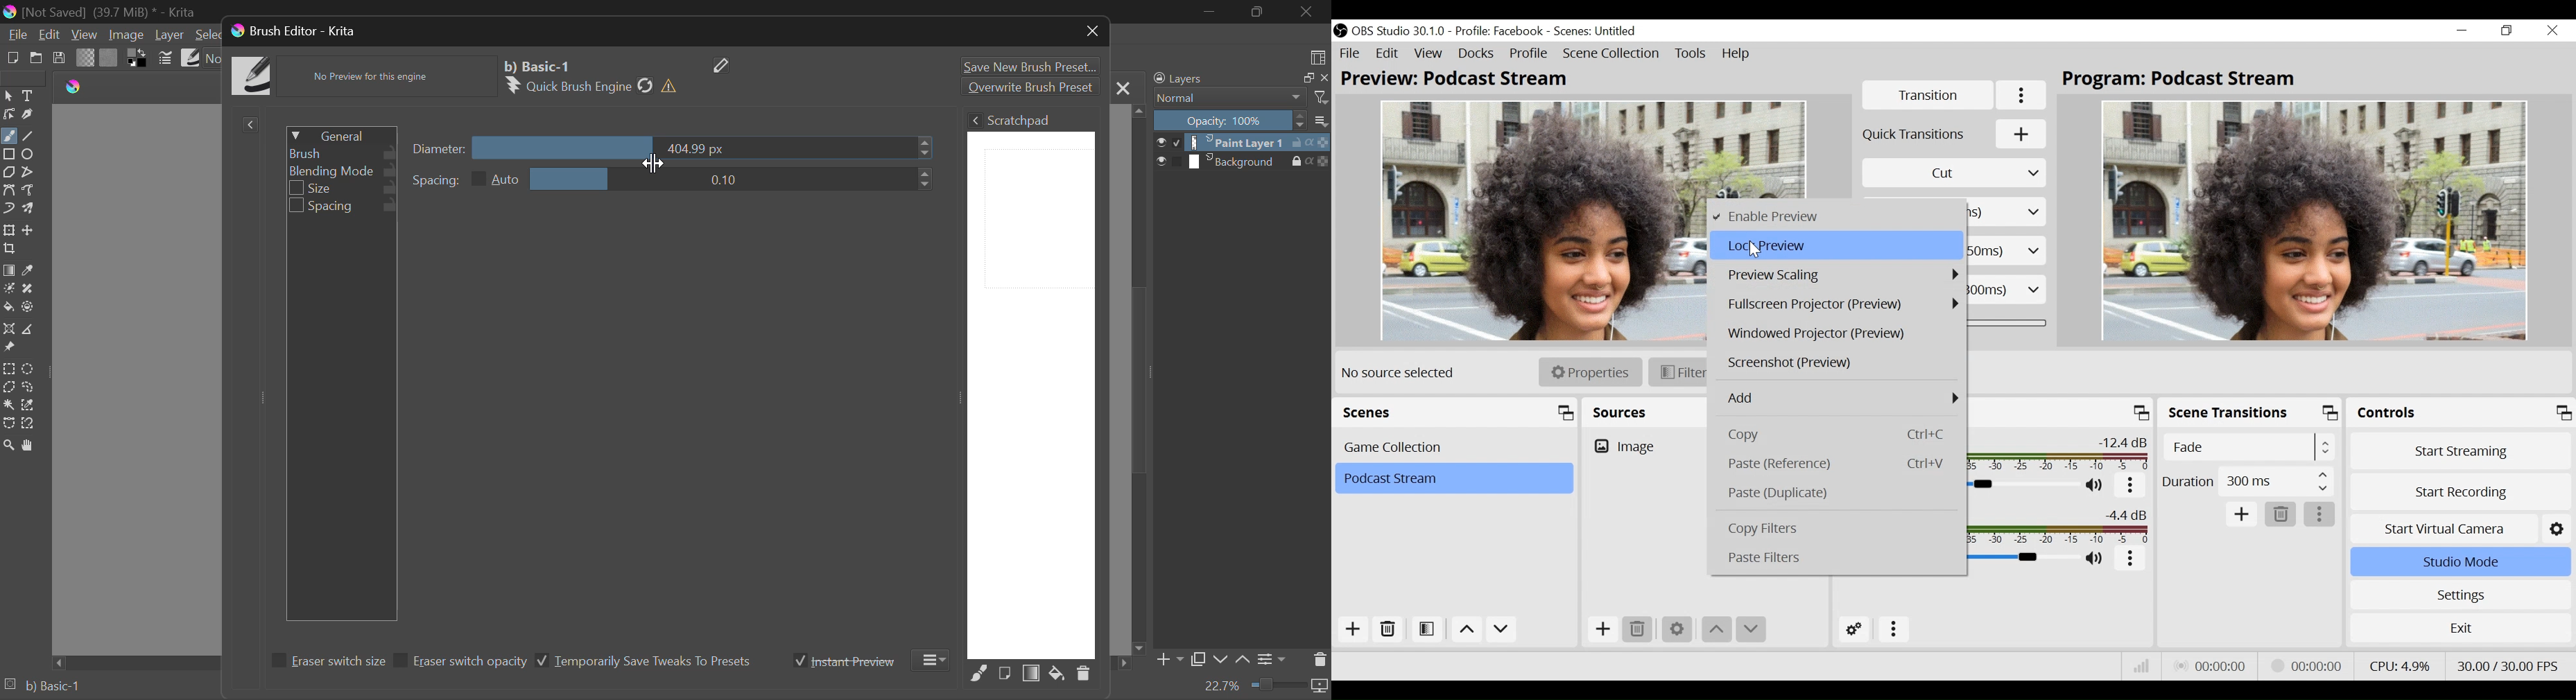 This screenshot has height=700, width=2576. I want to click on Preview: Scene, so click(1462, 80).